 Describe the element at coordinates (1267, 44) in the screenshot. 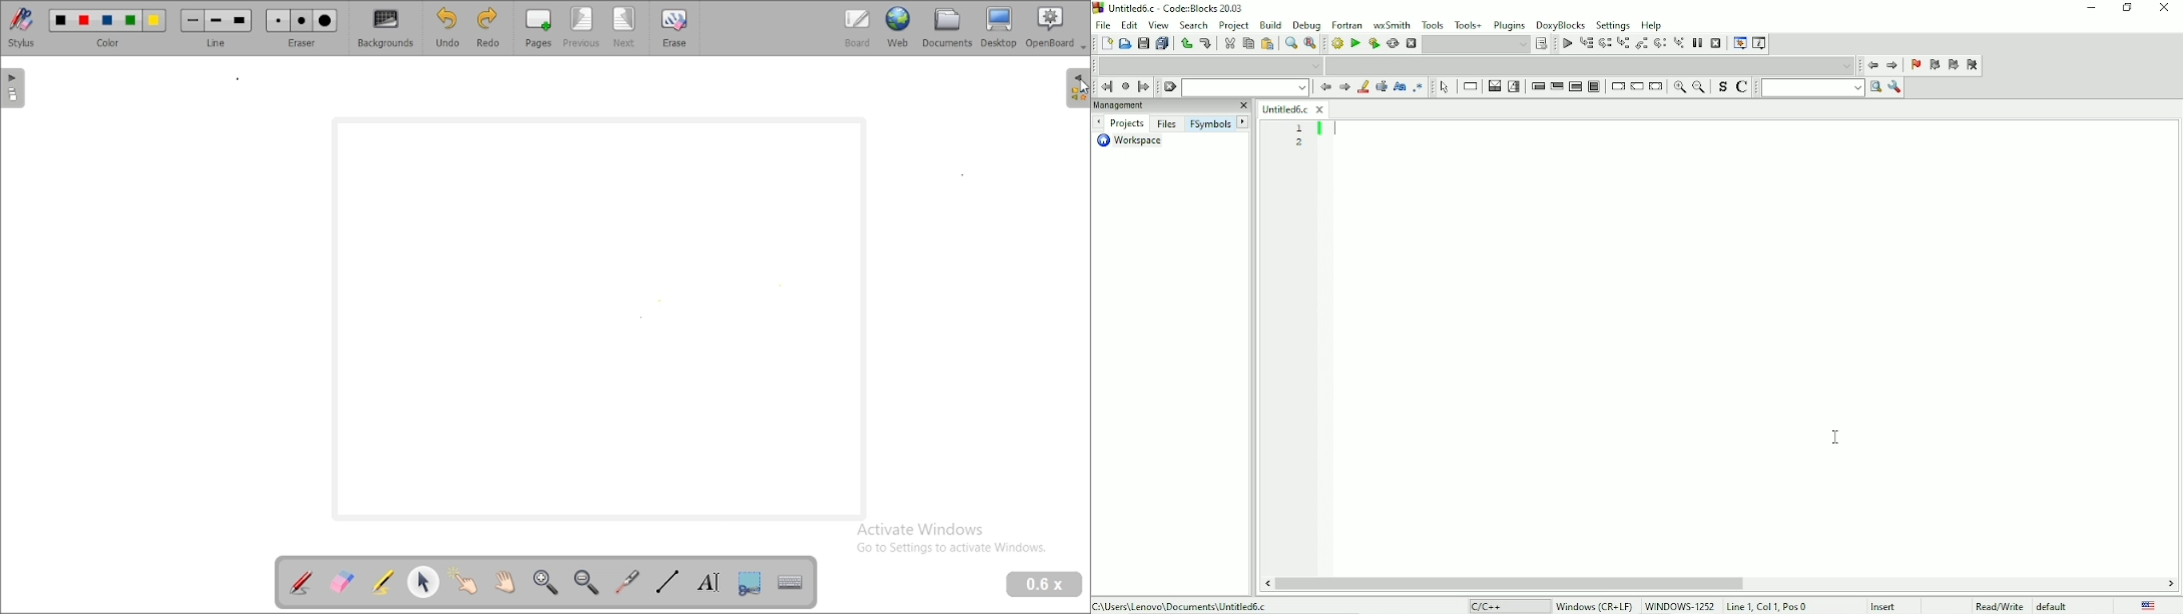

I see `Paste` at that location.